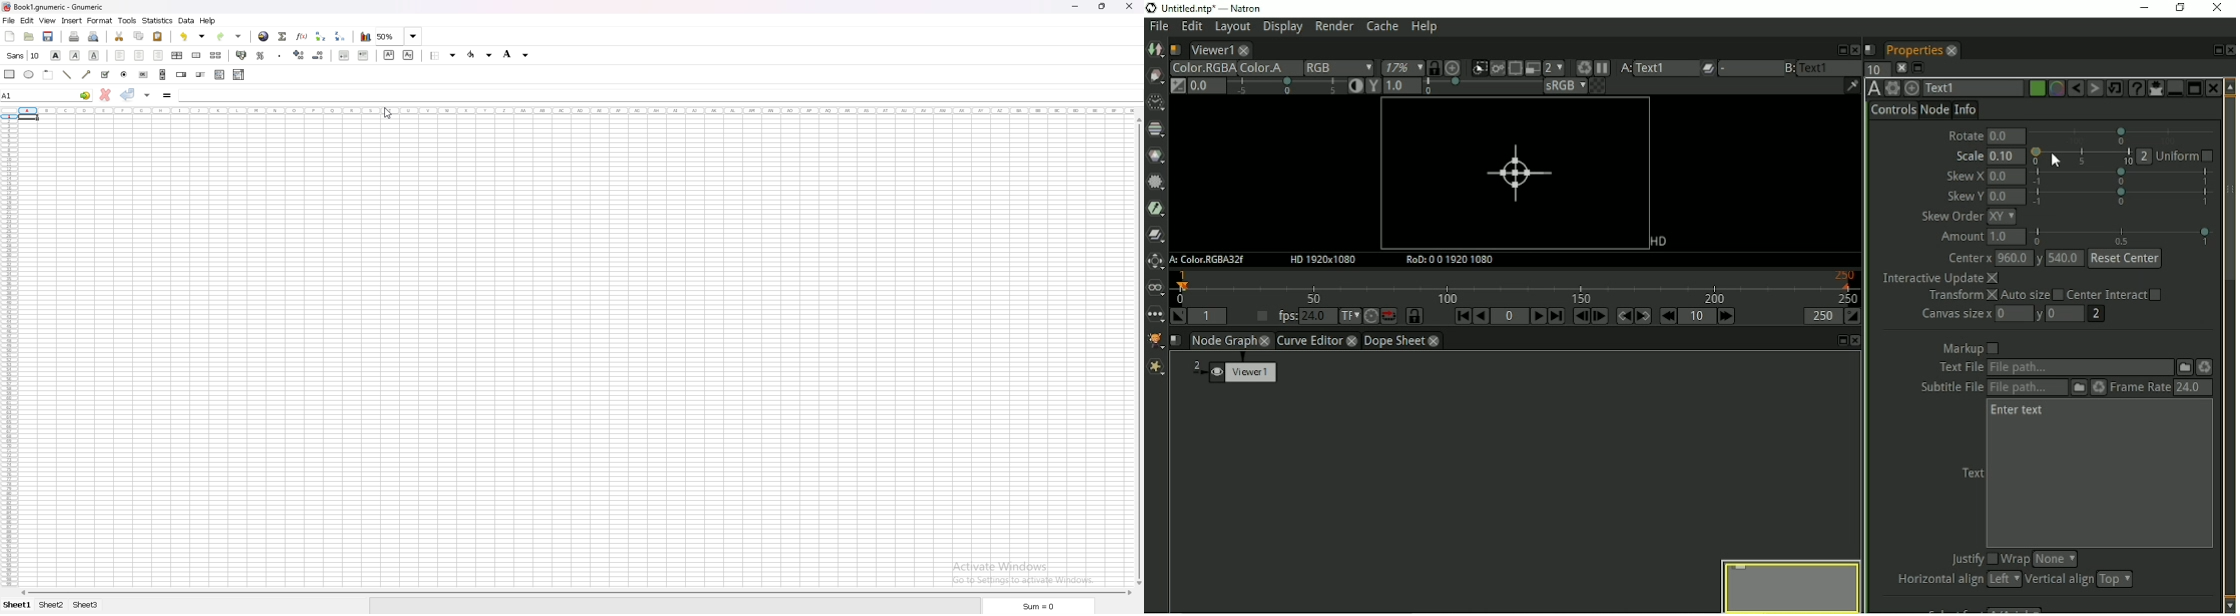 This screenshot has width=2240, height=616. Describe the element at coordinates (507, 54) in the screenshot. I see `background` at that location.